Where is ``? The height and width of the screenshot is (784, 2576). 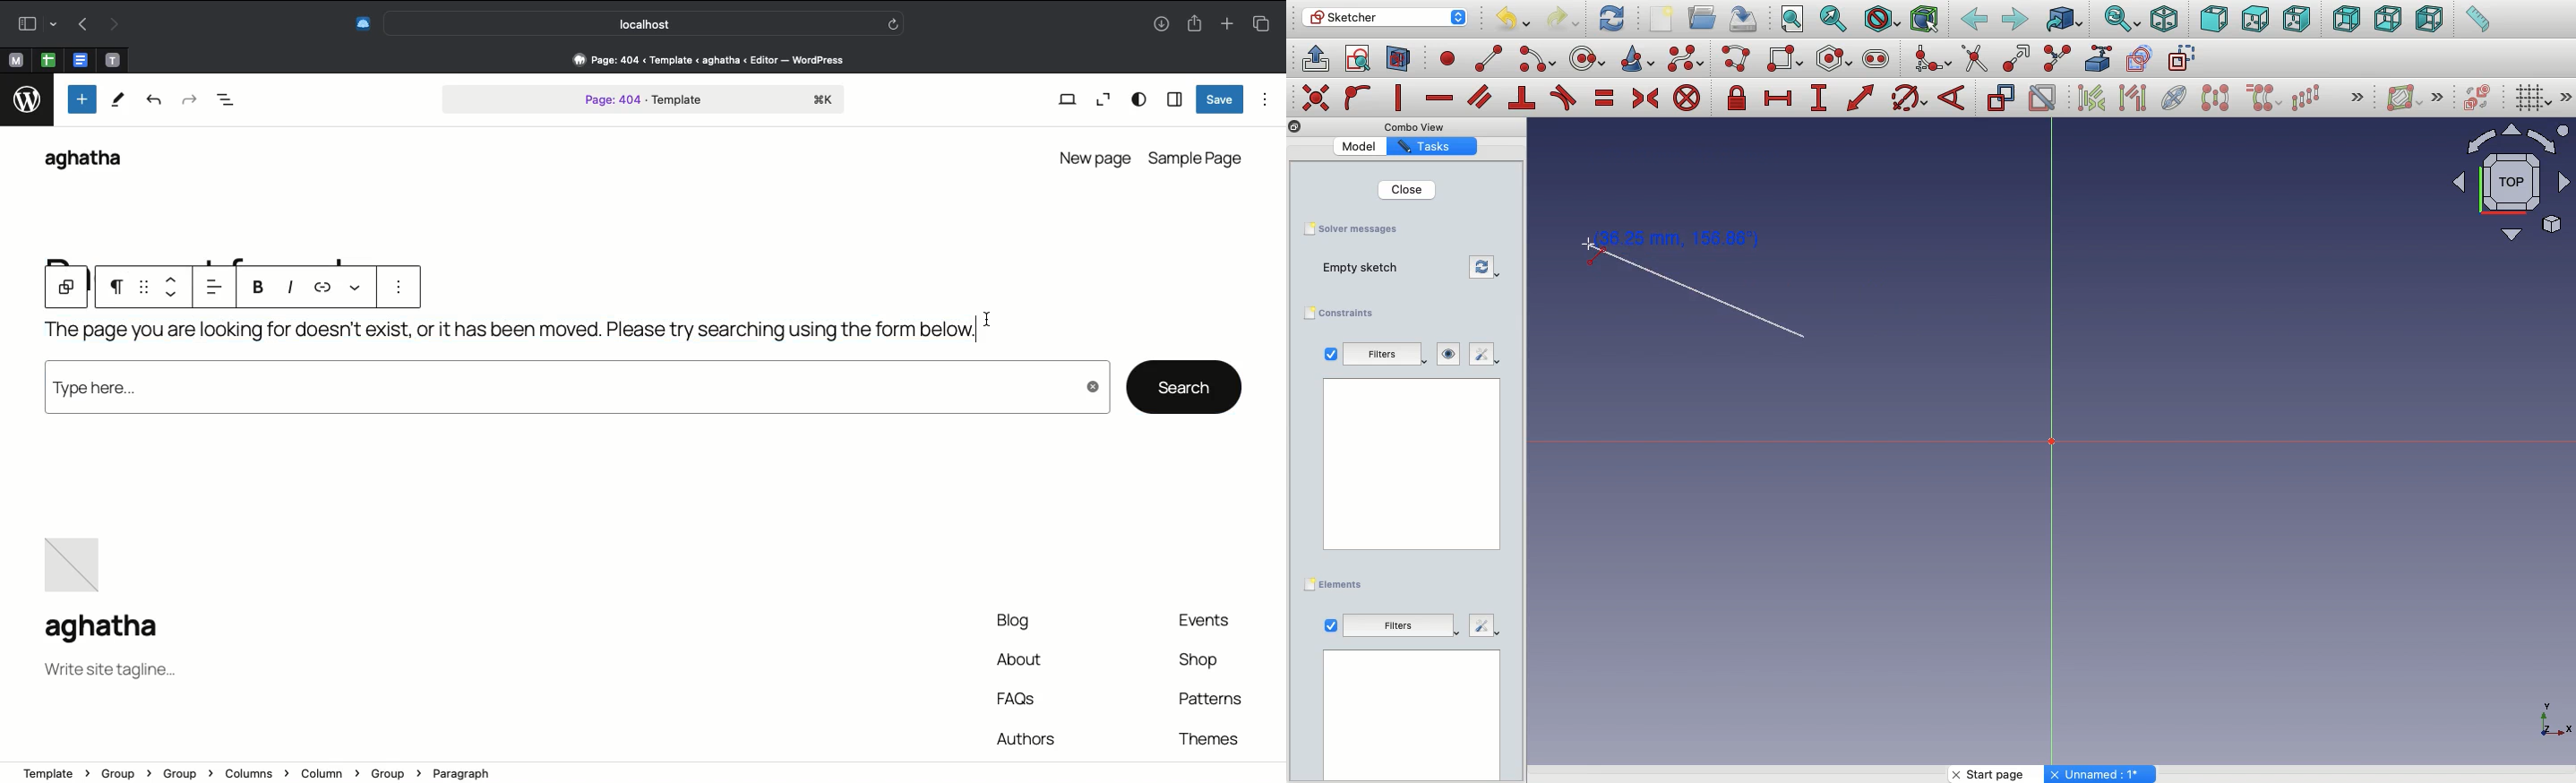  is located at coordinates (2503, 190).